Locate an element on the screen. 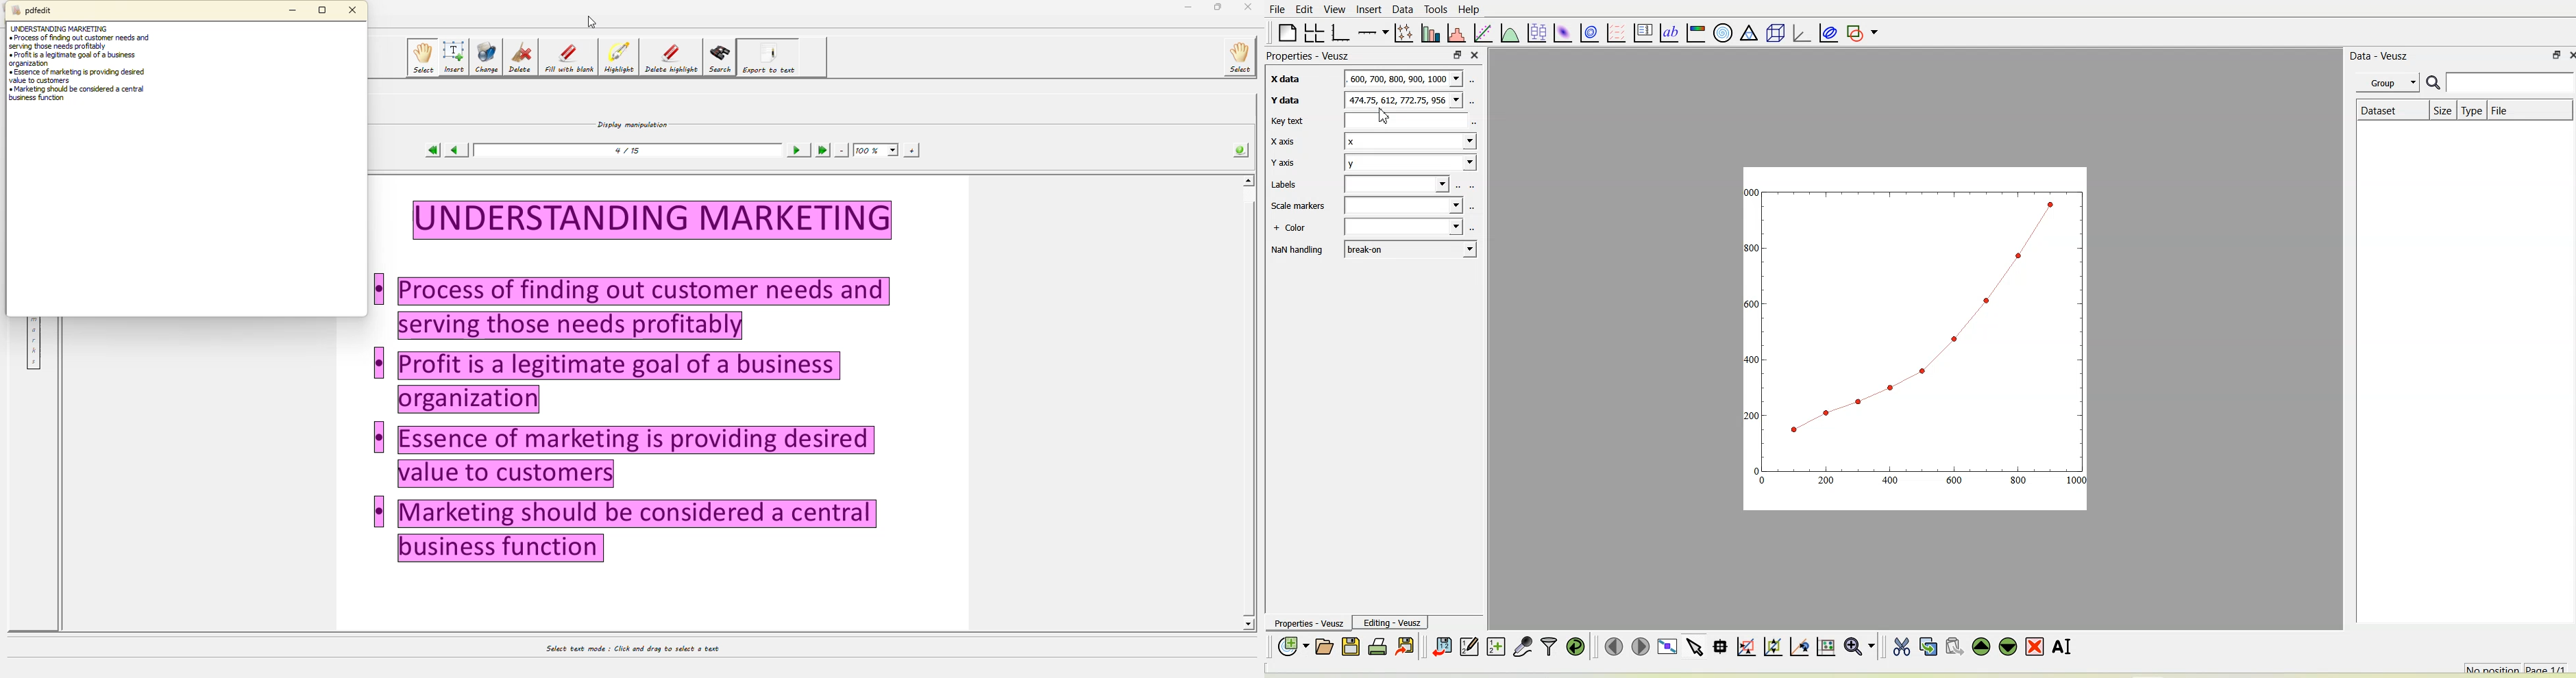 Image resolution: width=2576 pixels, height=700 pixels. Plot points with lines and errorbars is located at coordinates (1404, 32).